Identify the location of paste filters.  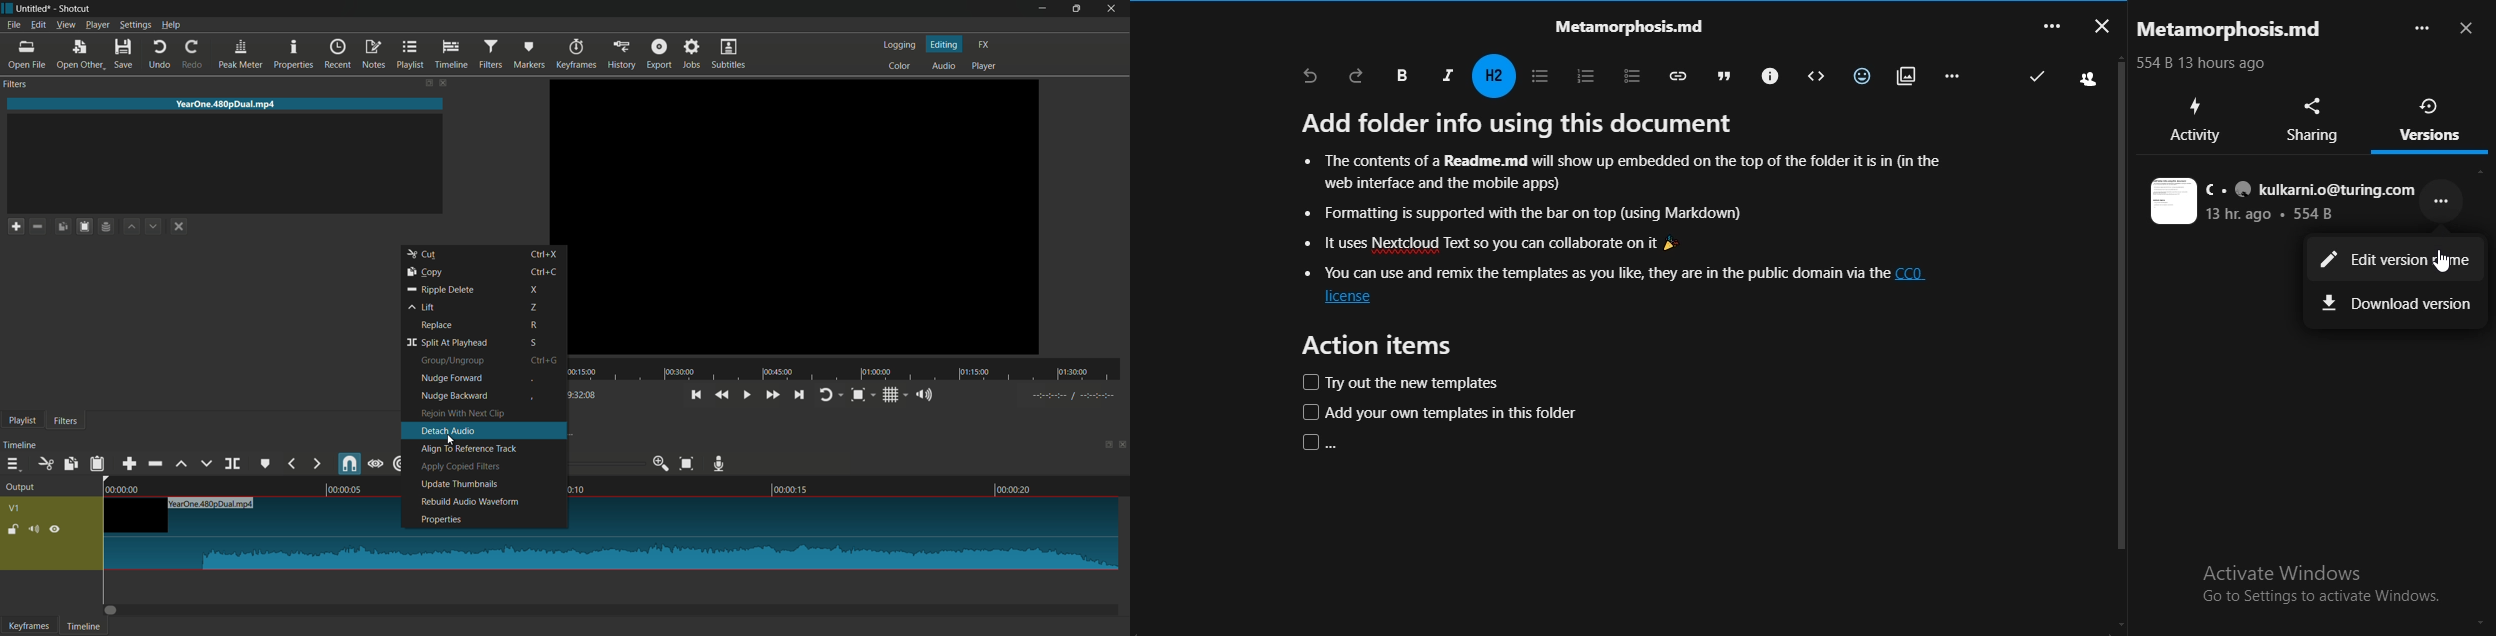
(87, 227).